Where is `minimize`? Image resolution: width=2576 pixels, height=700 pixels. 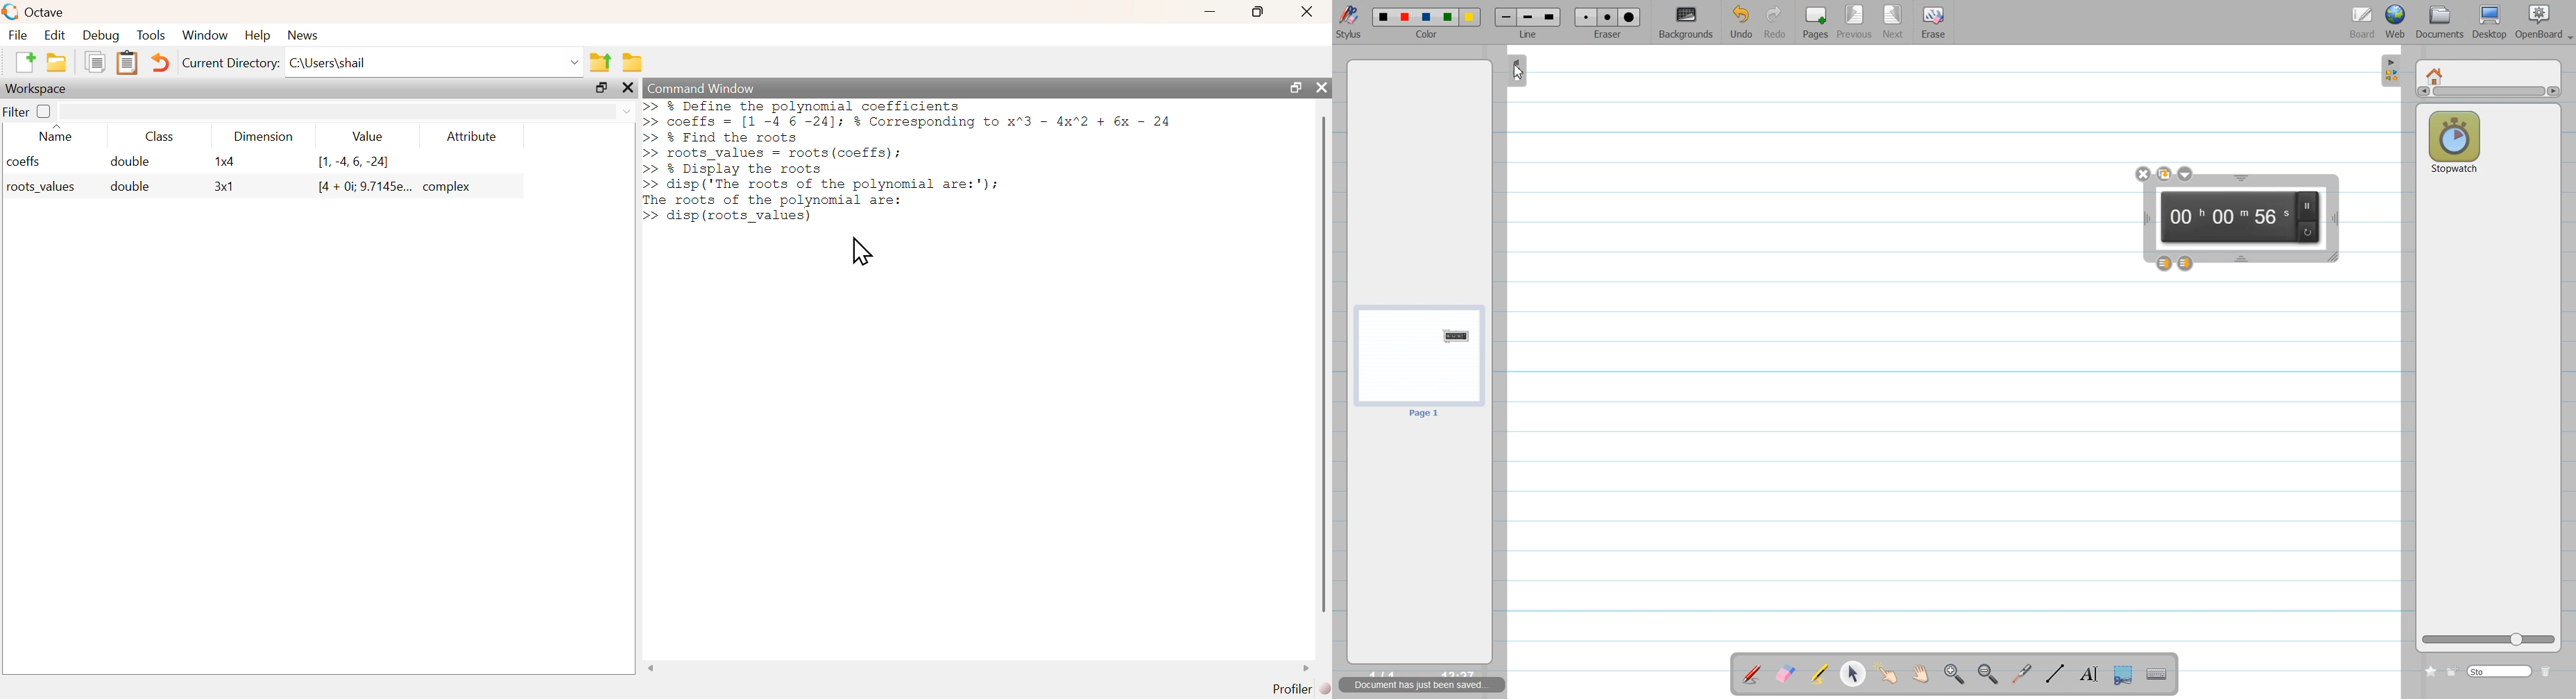 minimize is located at coordinates (1211, 12).